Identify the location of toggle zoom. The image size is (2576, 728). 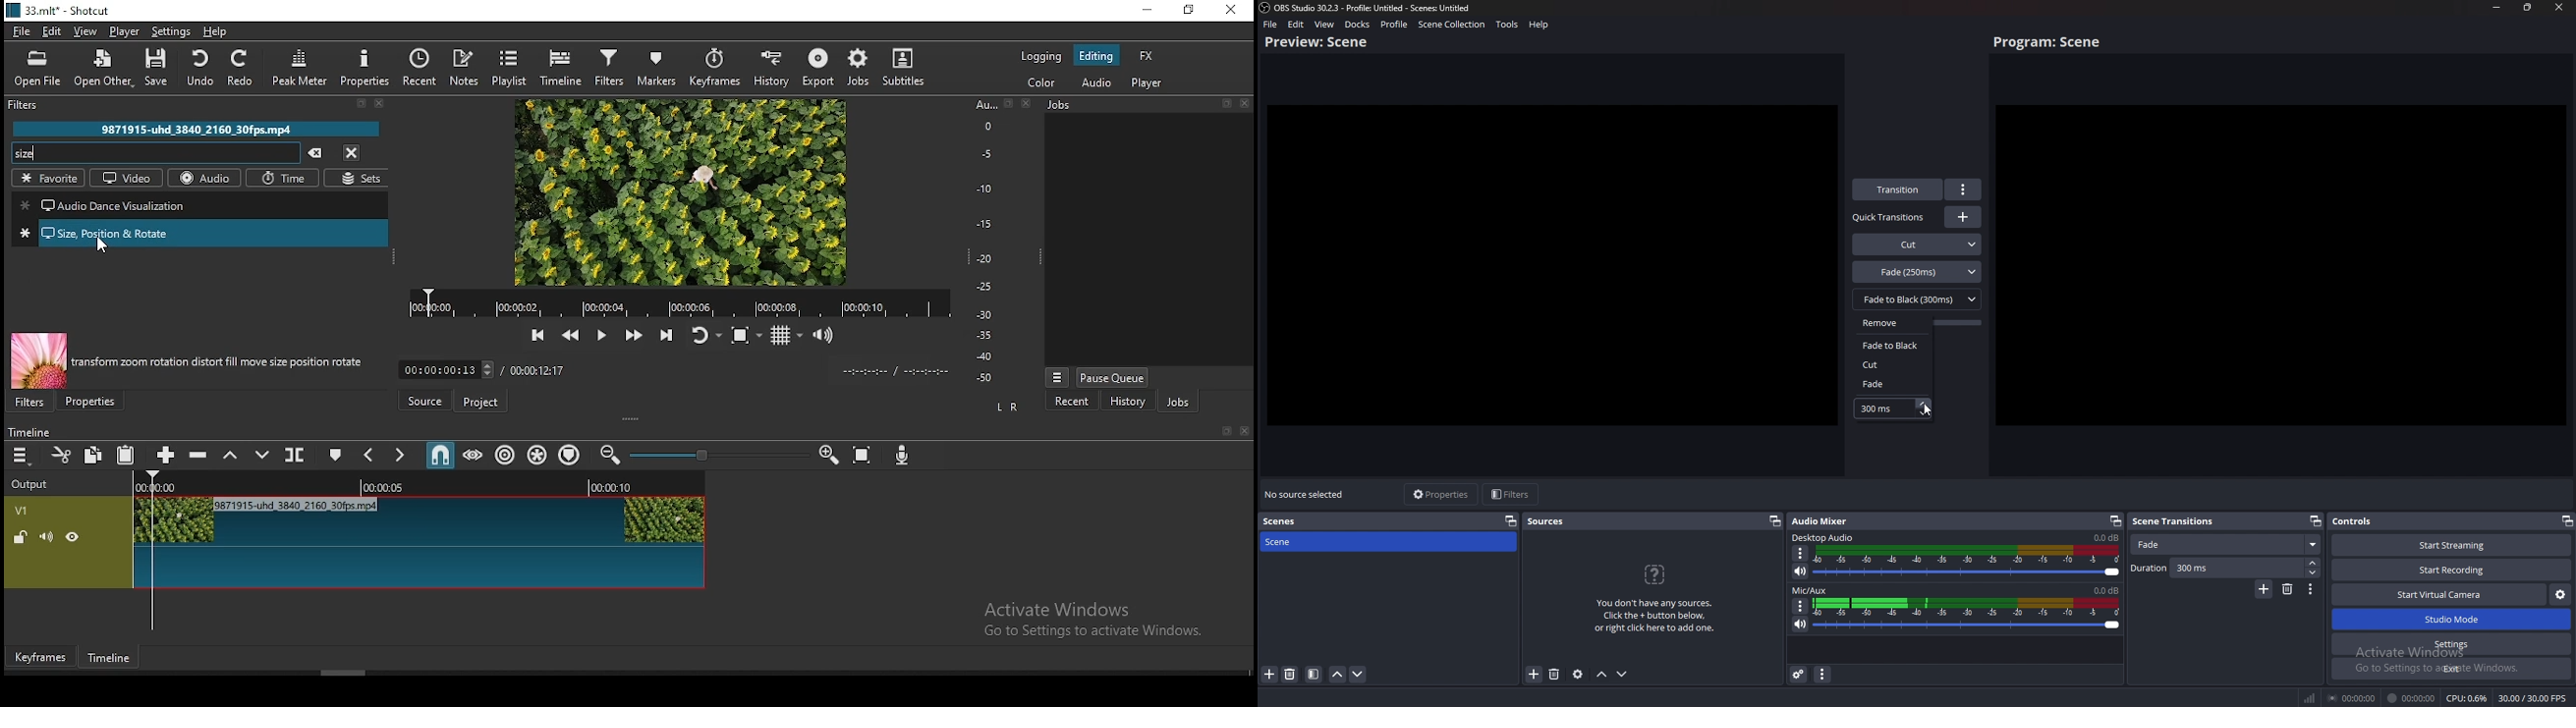
(746, 334).